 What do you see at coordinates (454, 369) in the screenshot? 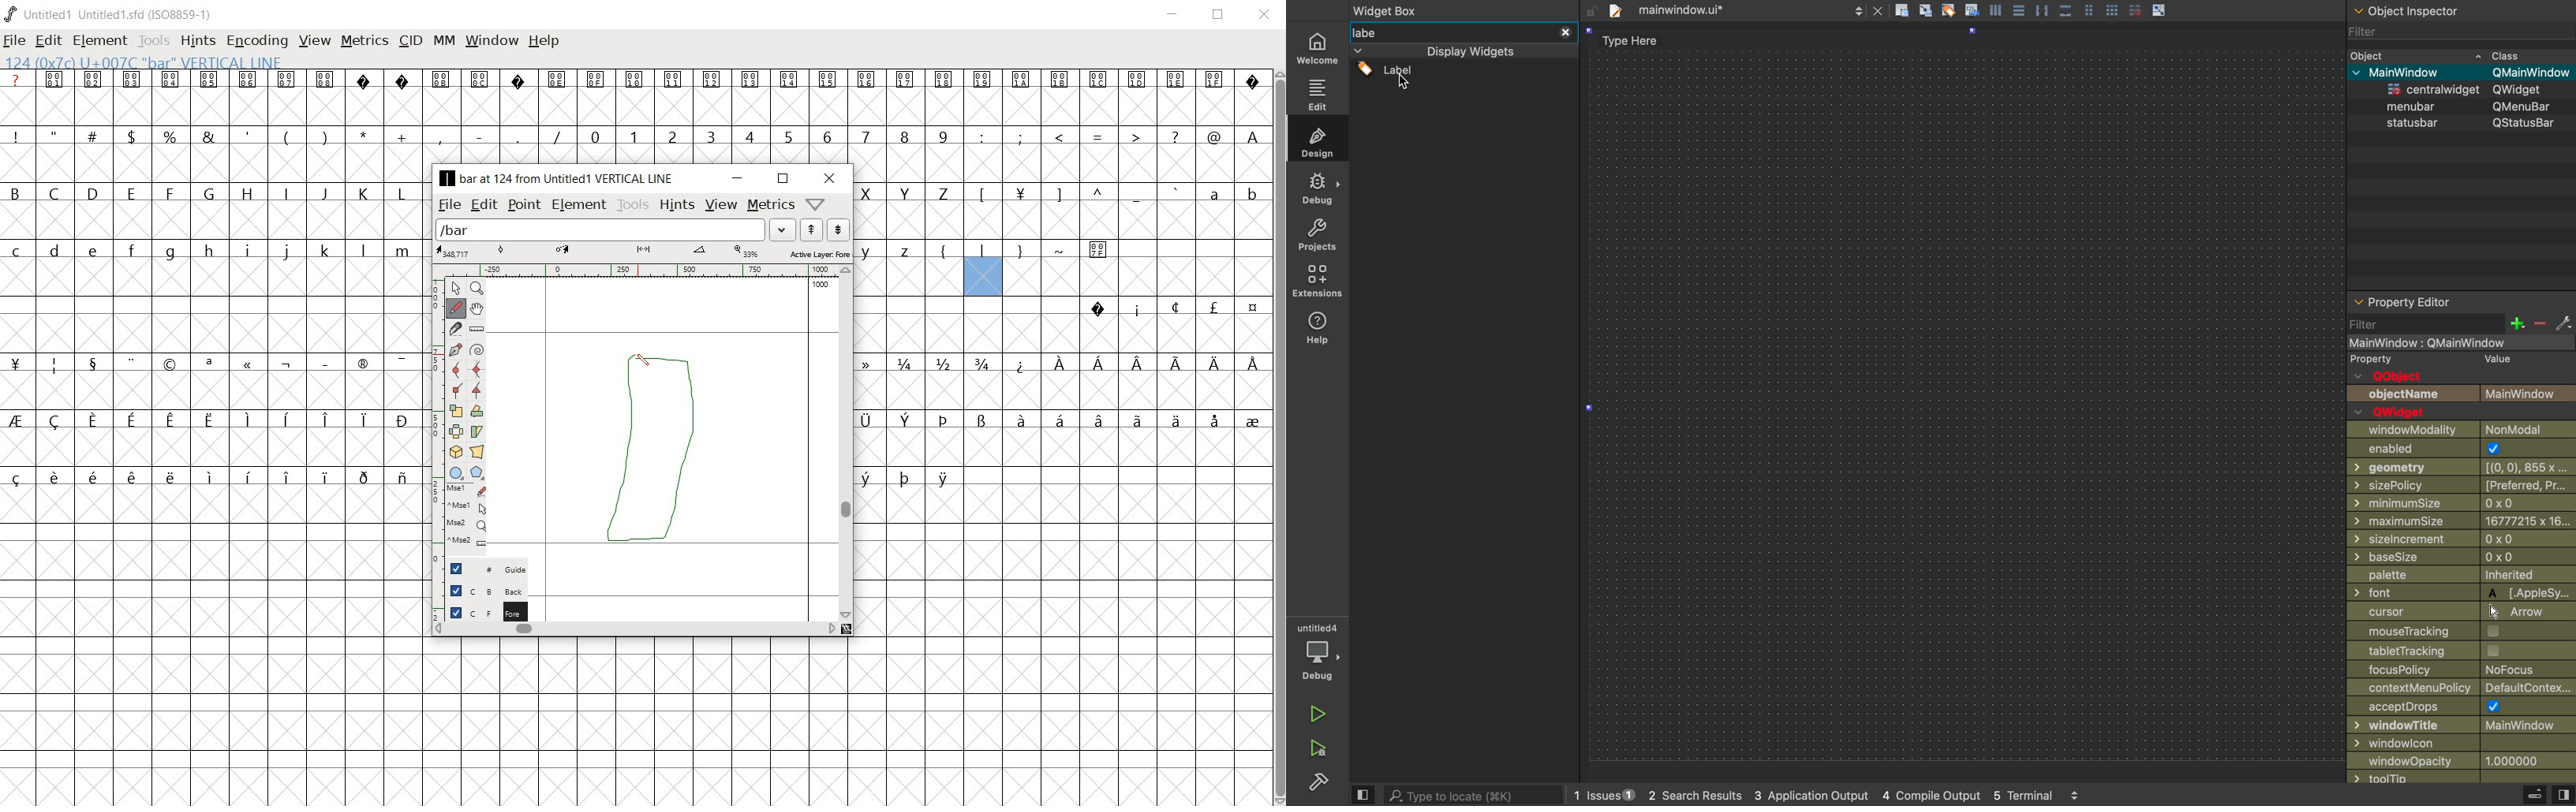
I see `add a curve point` at bounding box center [454, 369].